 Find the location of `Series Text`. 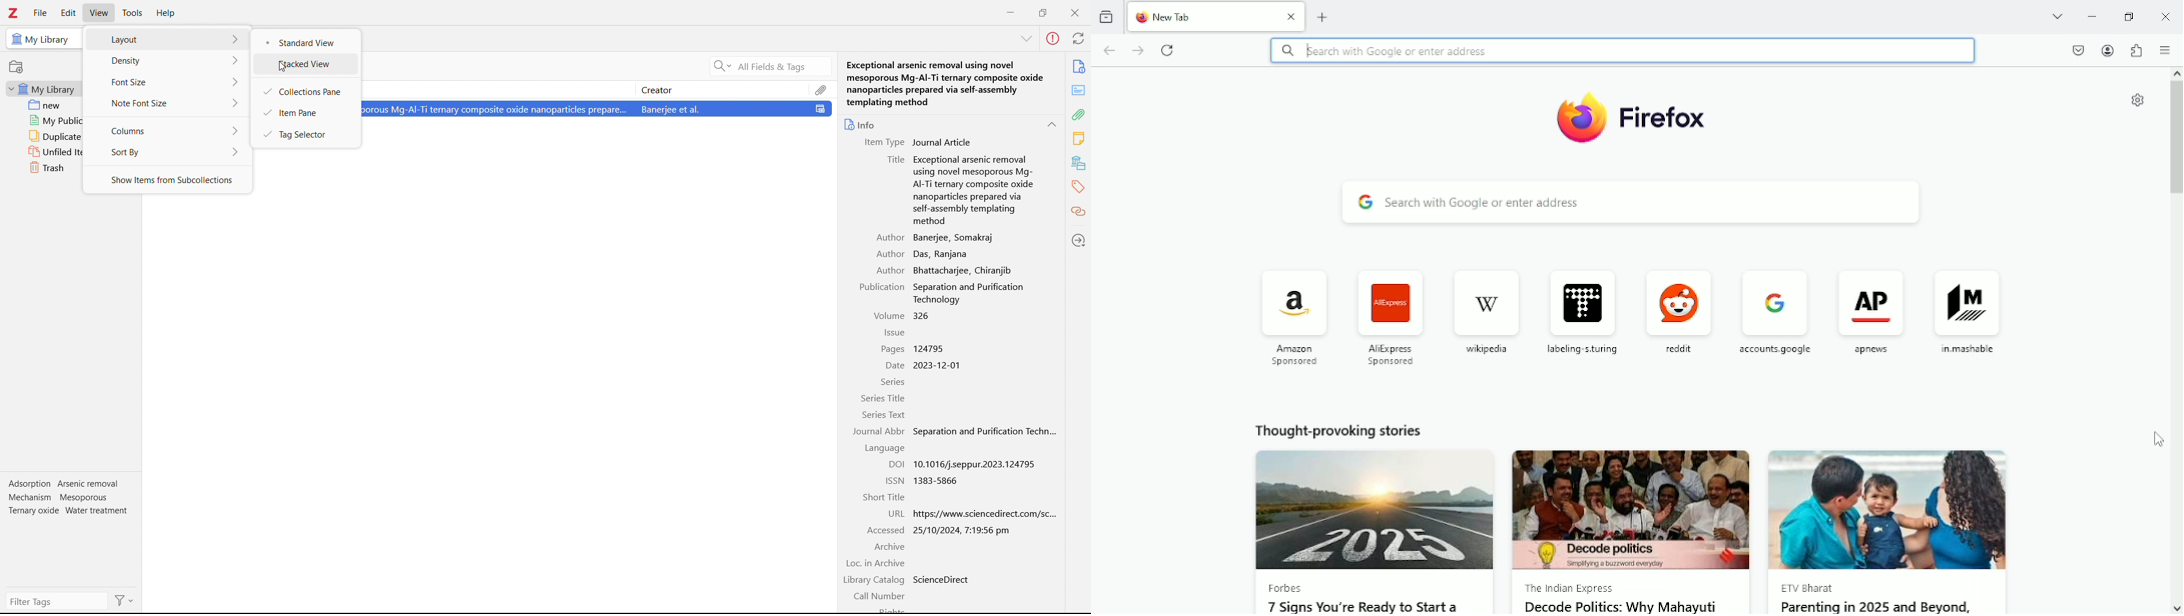

Series Text is located at coordinates (885, 416).